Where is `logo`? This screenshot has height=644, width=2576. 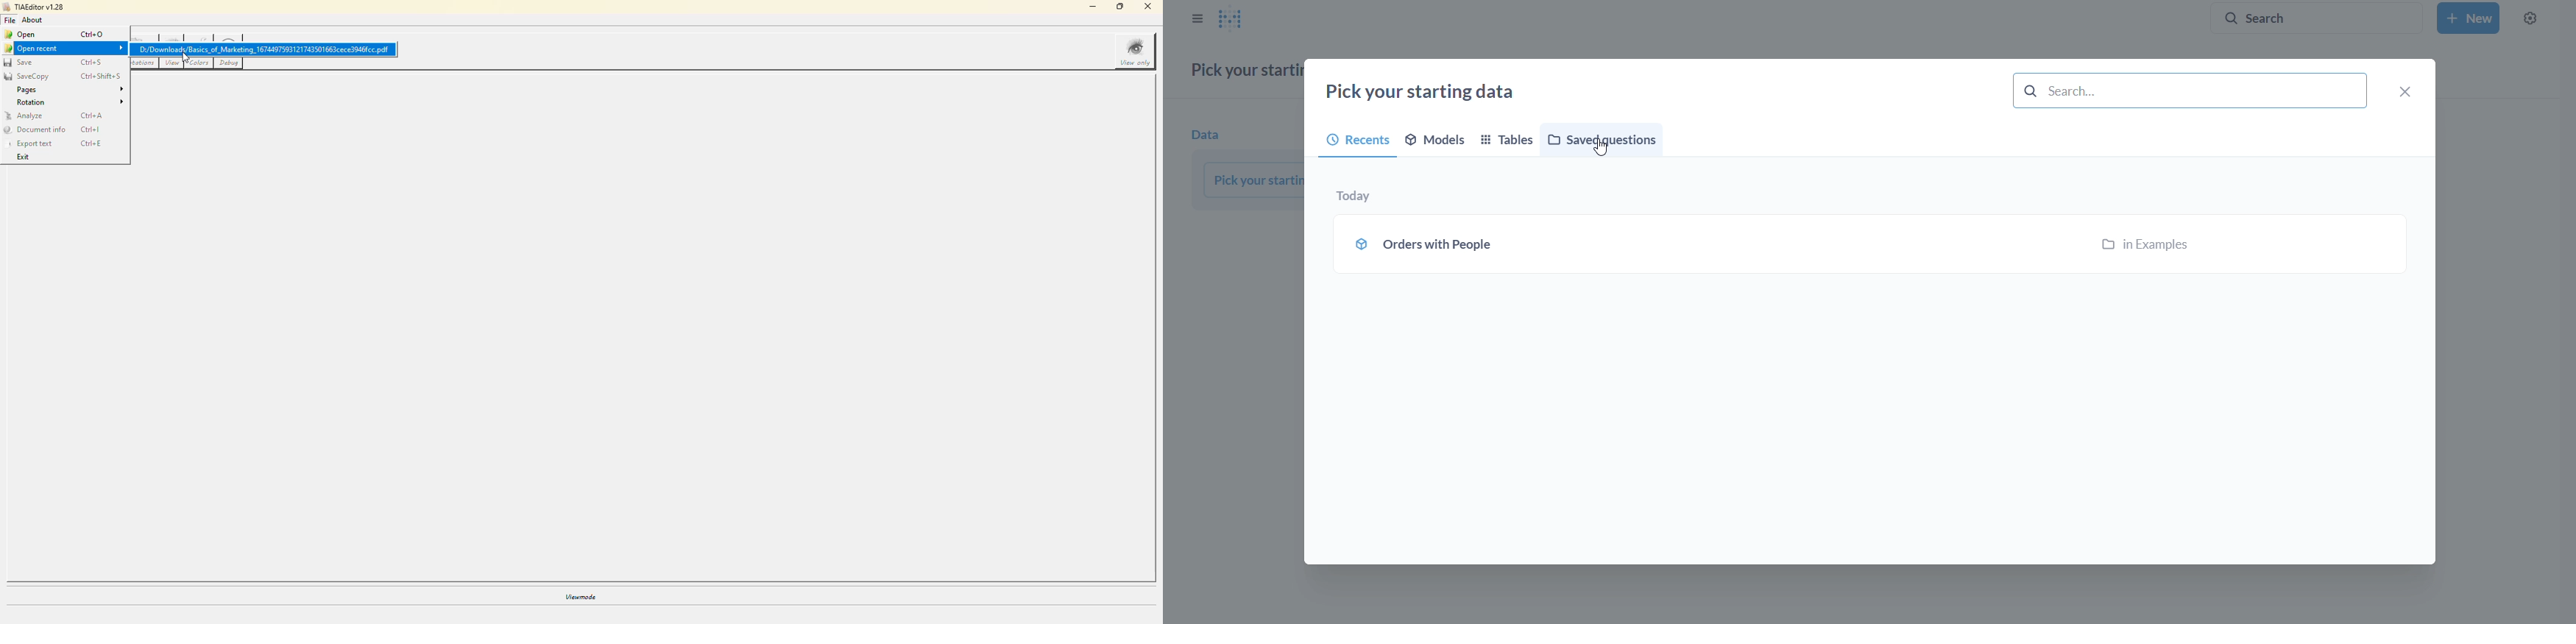 logo is located at coordinates (1236, 19).